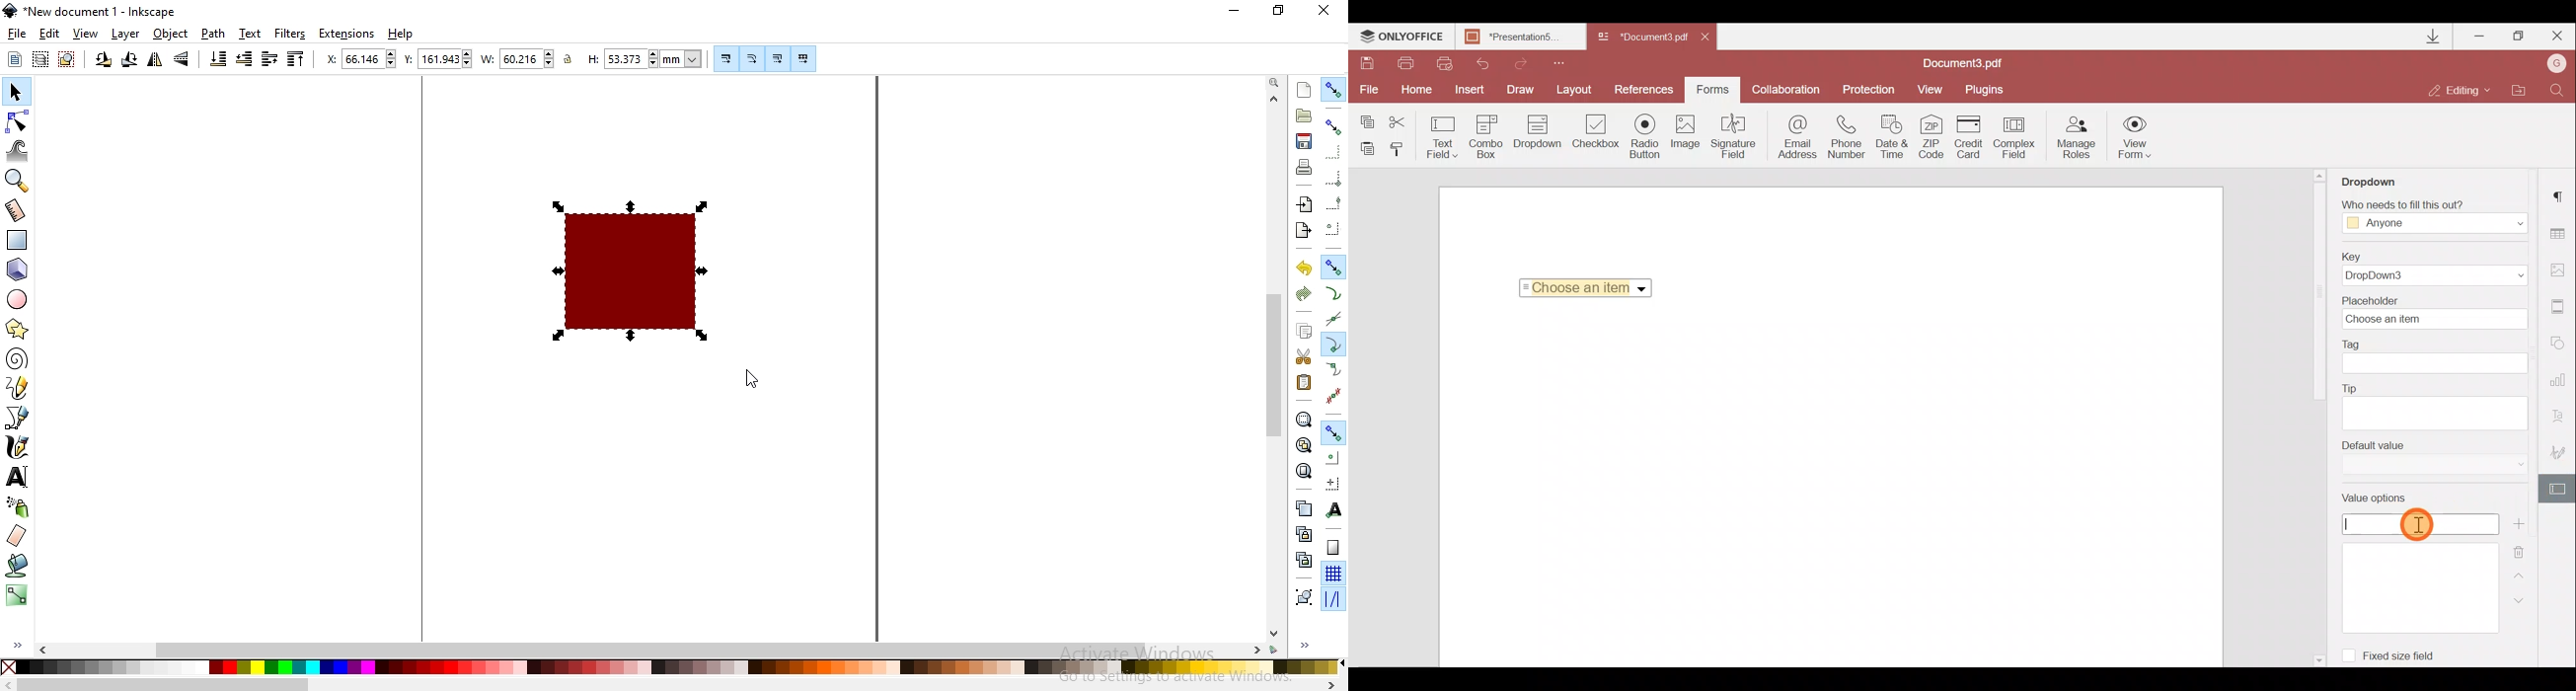 This screenshot has width=2576, height=700. What do you see at coordinates (2520, 90) in the screenshot?
I see `Open file location` at bounding box center [2520, 90].